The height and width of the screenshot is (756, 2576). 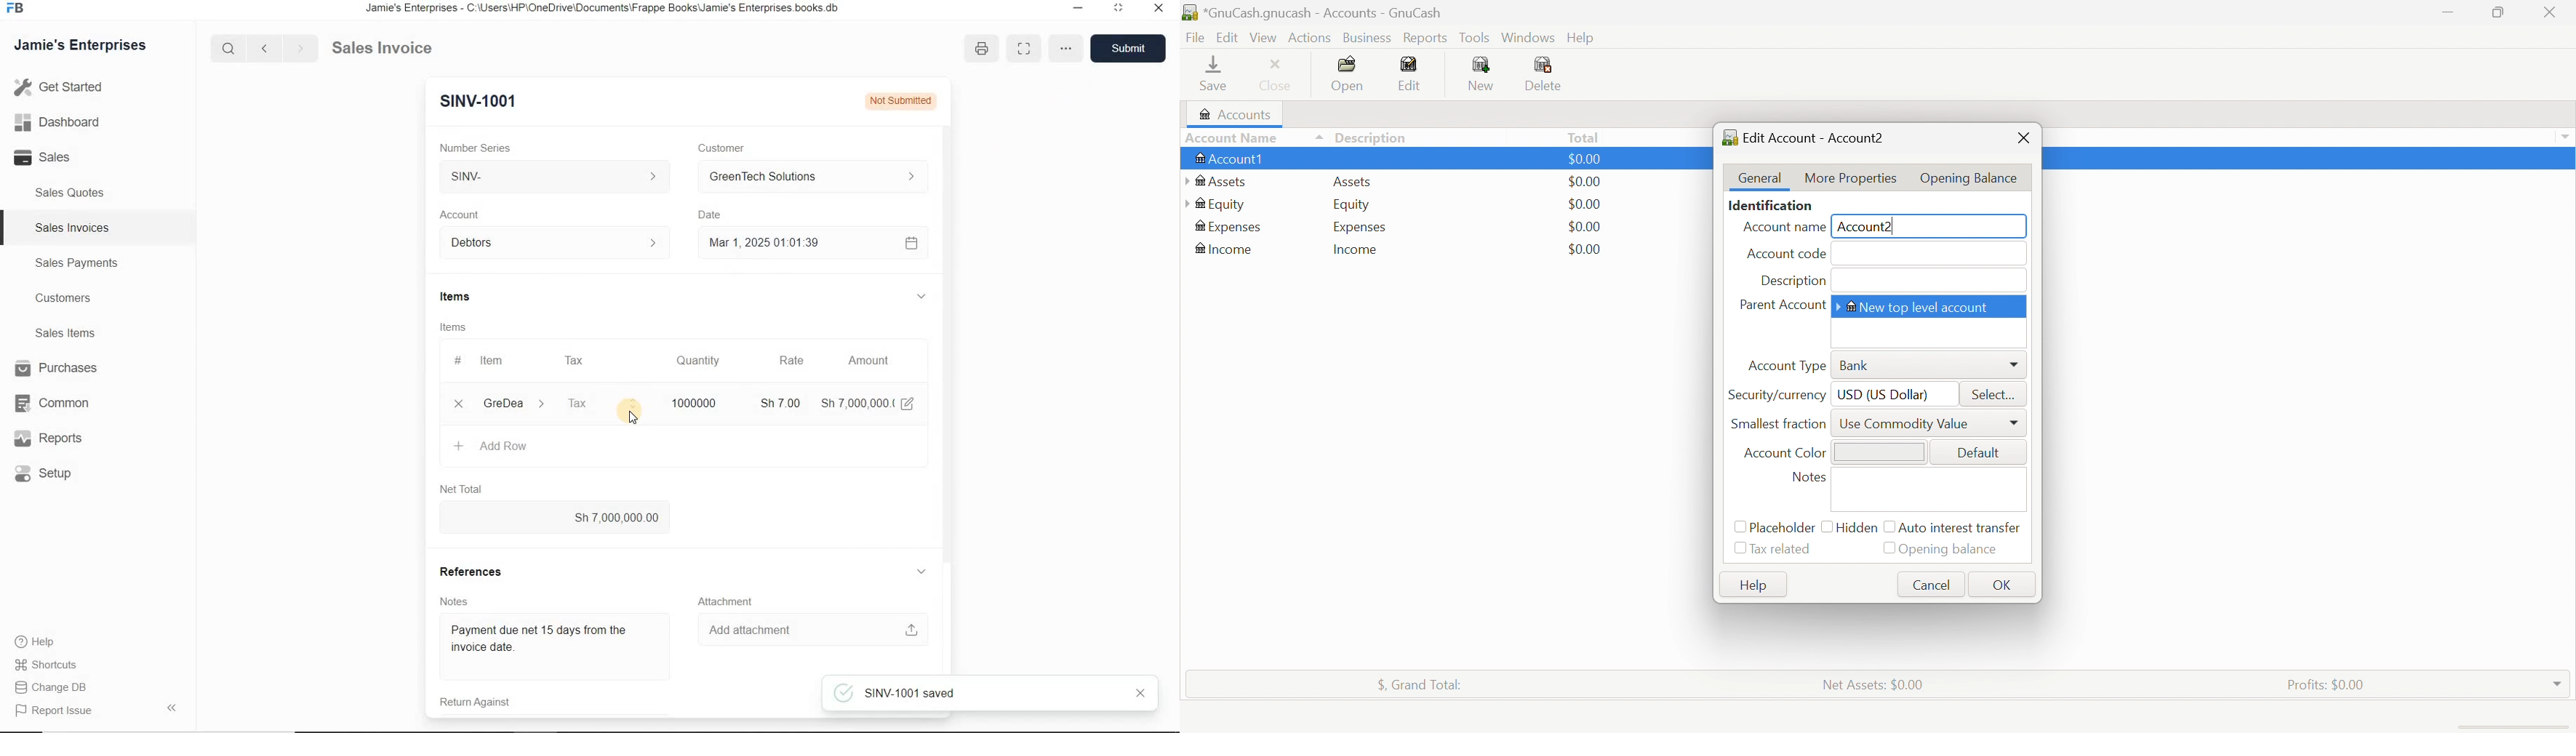 I want to click on Customers, so click(x=61, y=298).